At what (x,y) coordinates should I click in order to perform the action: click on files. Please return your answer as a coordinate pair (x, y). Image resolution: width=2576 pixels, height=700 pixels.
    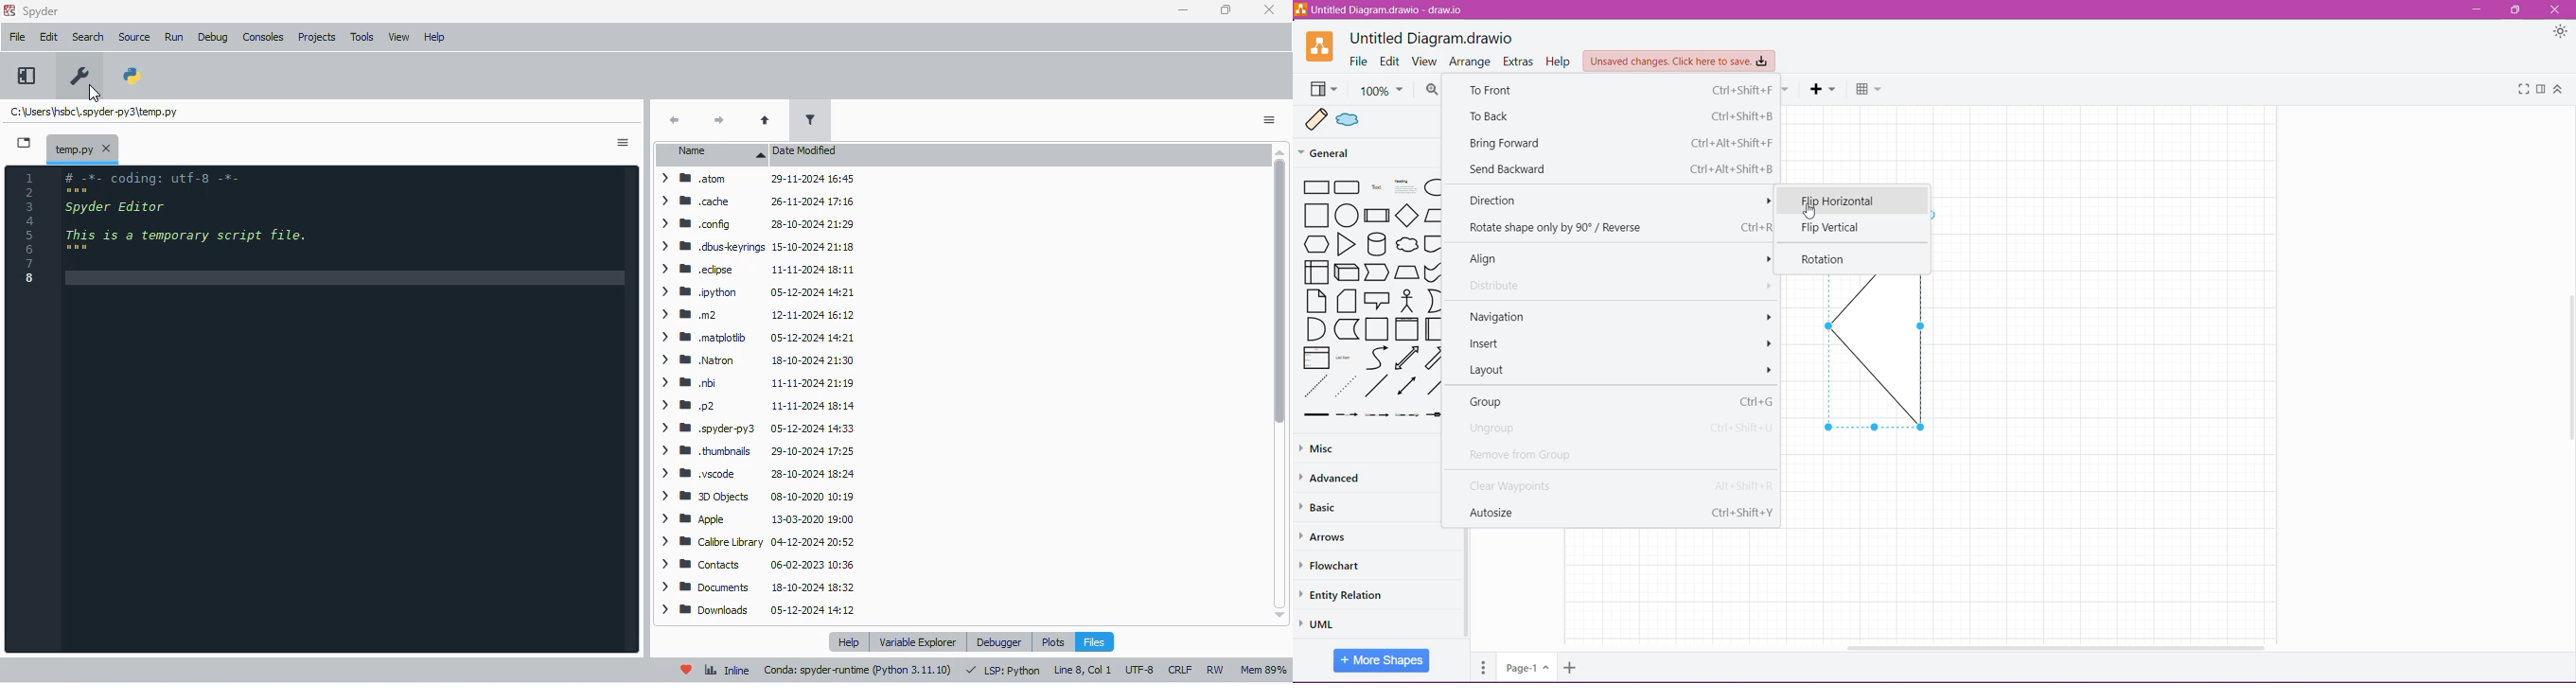
    Looking at the image, I should click on (1094, 641).